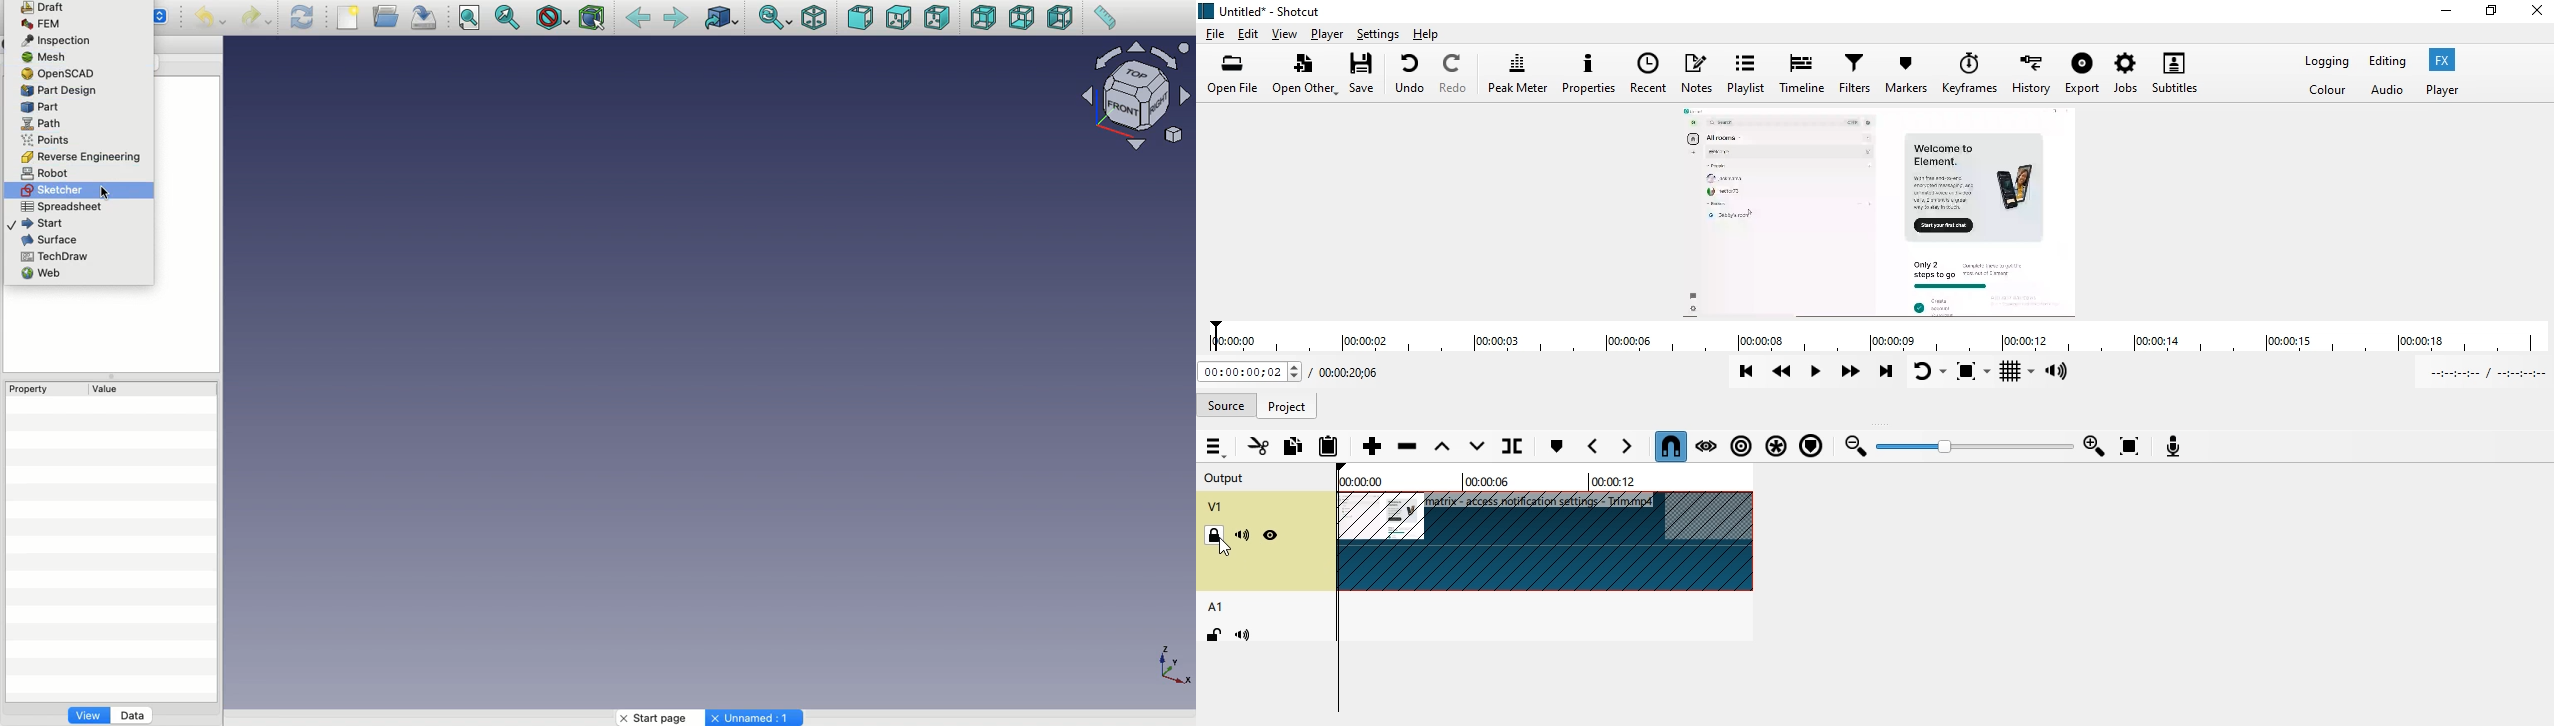  What do you see at coordinates (302, 17) in the screenshot?
I see `Refresh` at bounding box center [302, 17].